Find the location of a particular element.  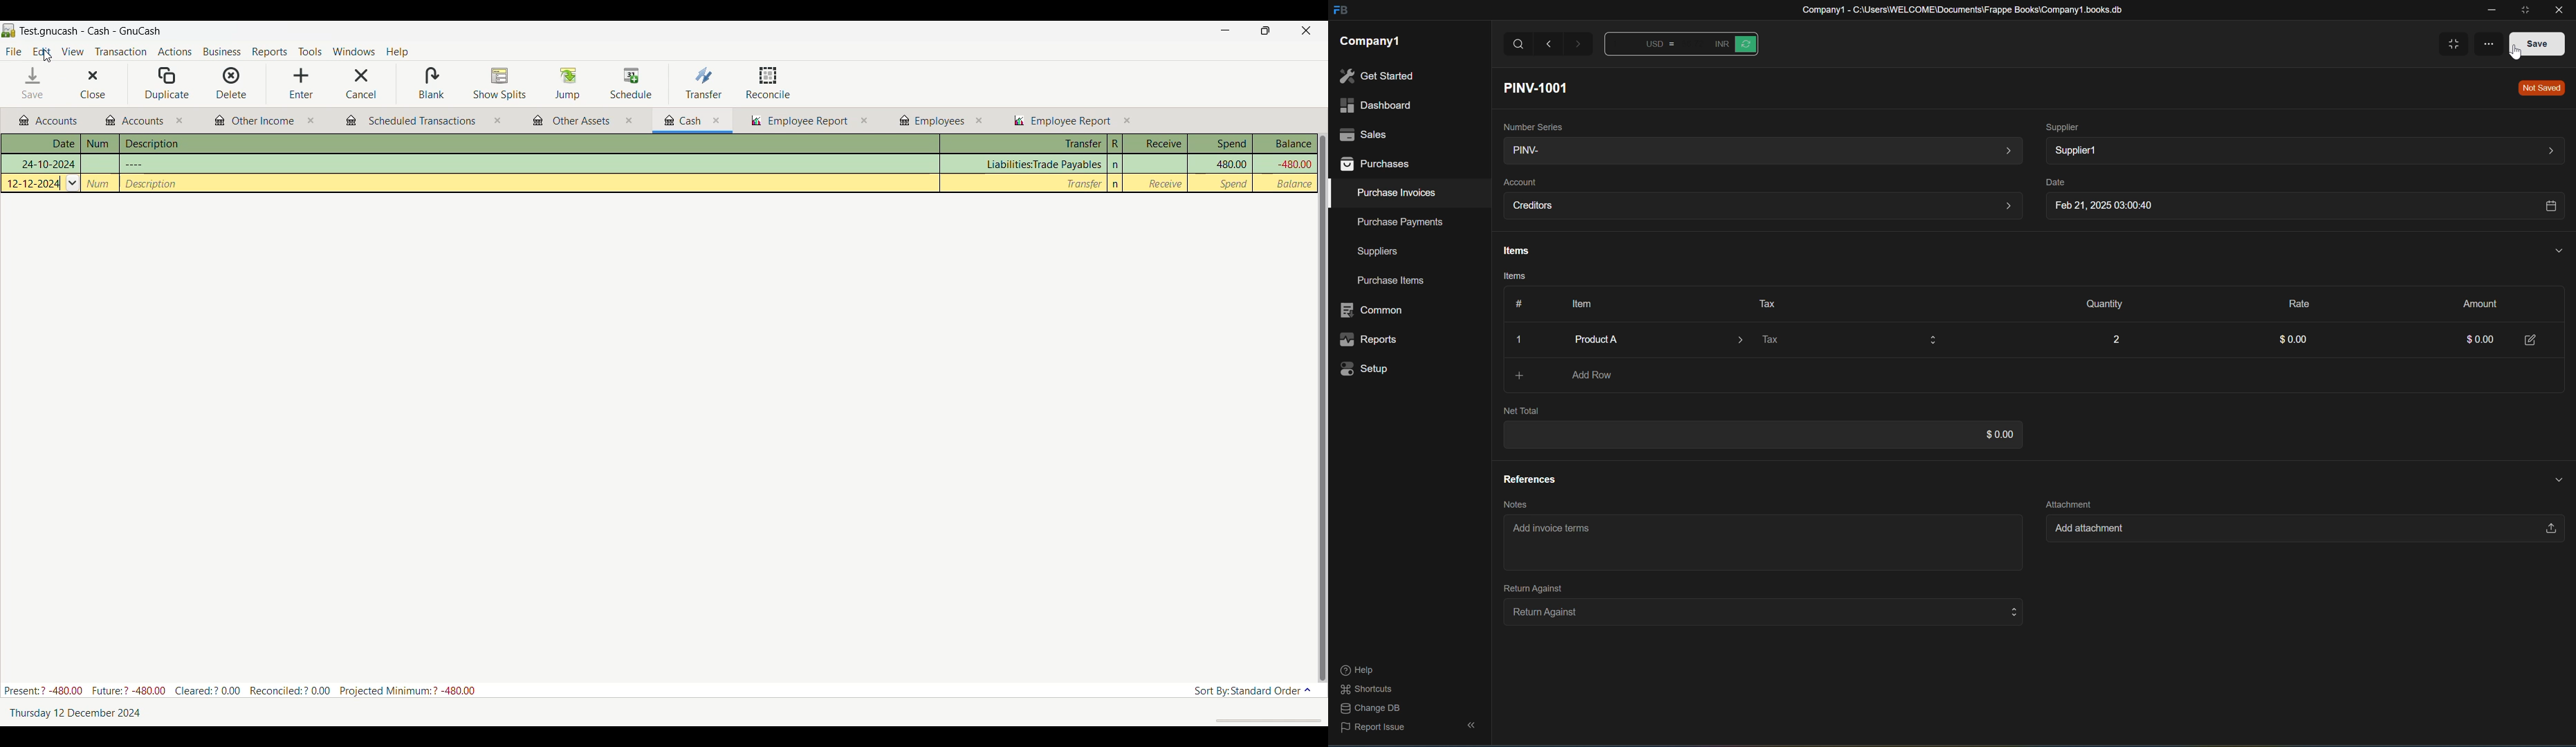

setup is located at coordinates (1368, 368).